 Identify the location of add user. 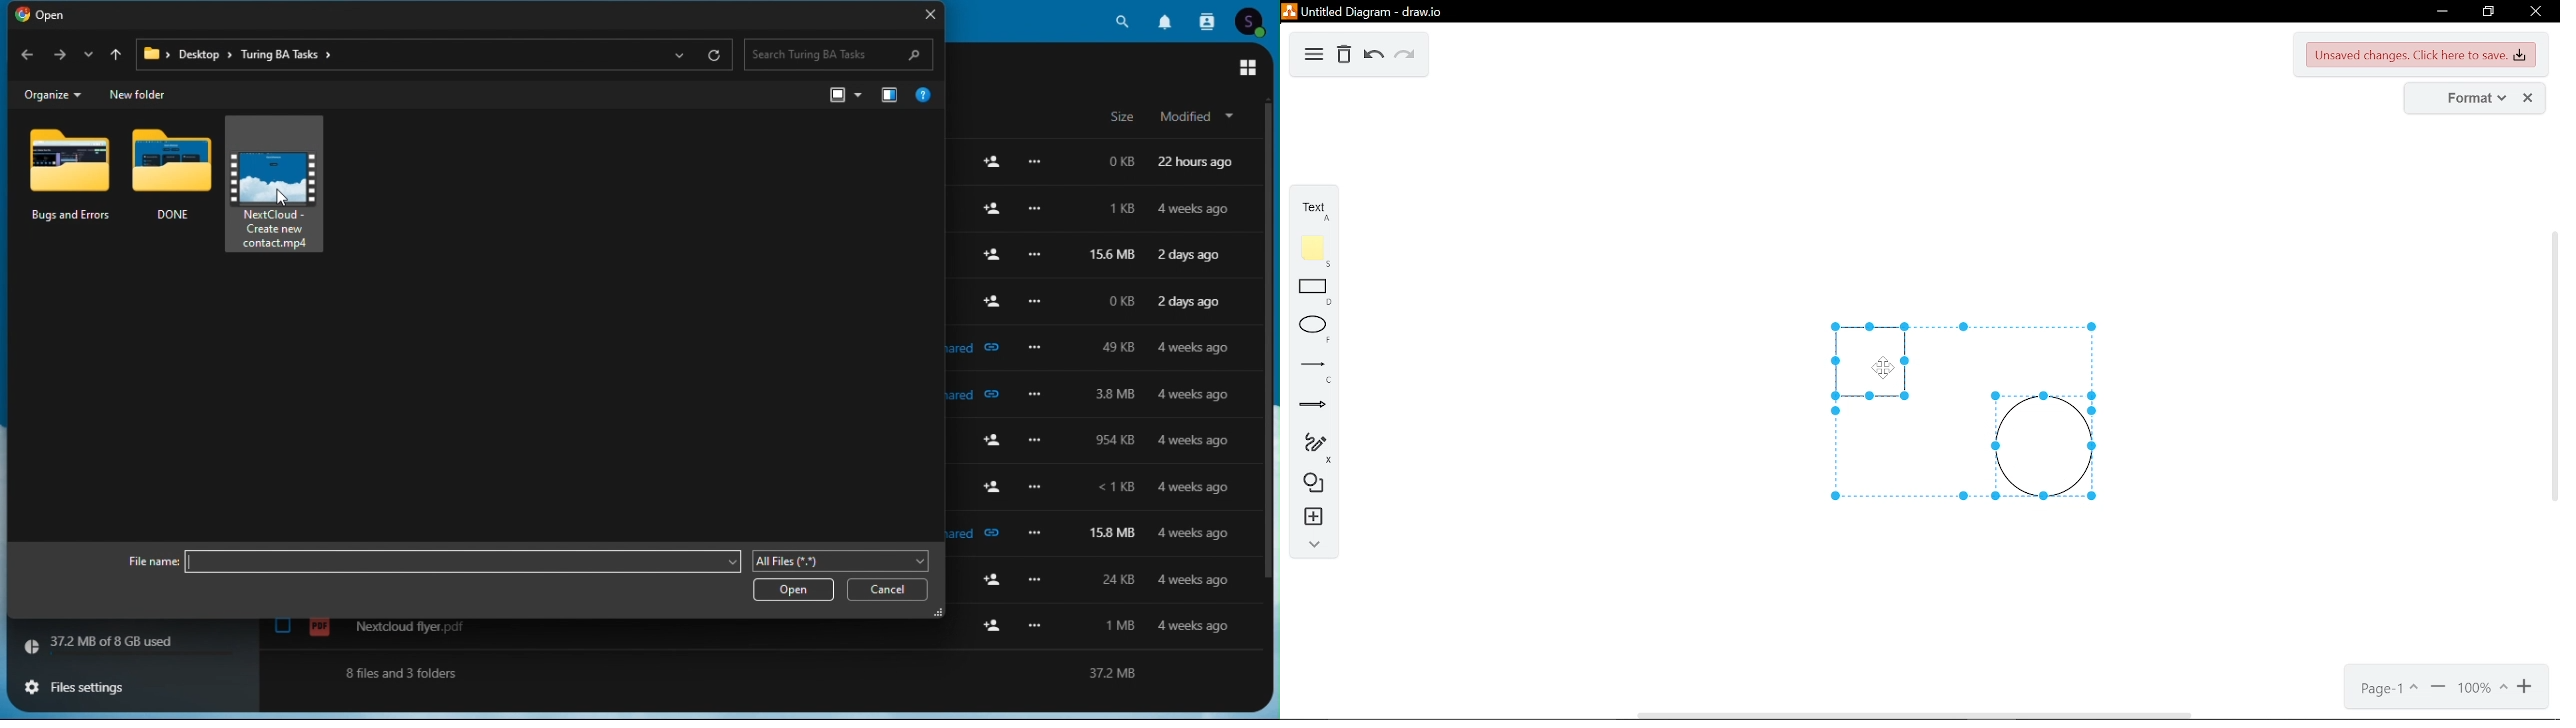
(995, 625).